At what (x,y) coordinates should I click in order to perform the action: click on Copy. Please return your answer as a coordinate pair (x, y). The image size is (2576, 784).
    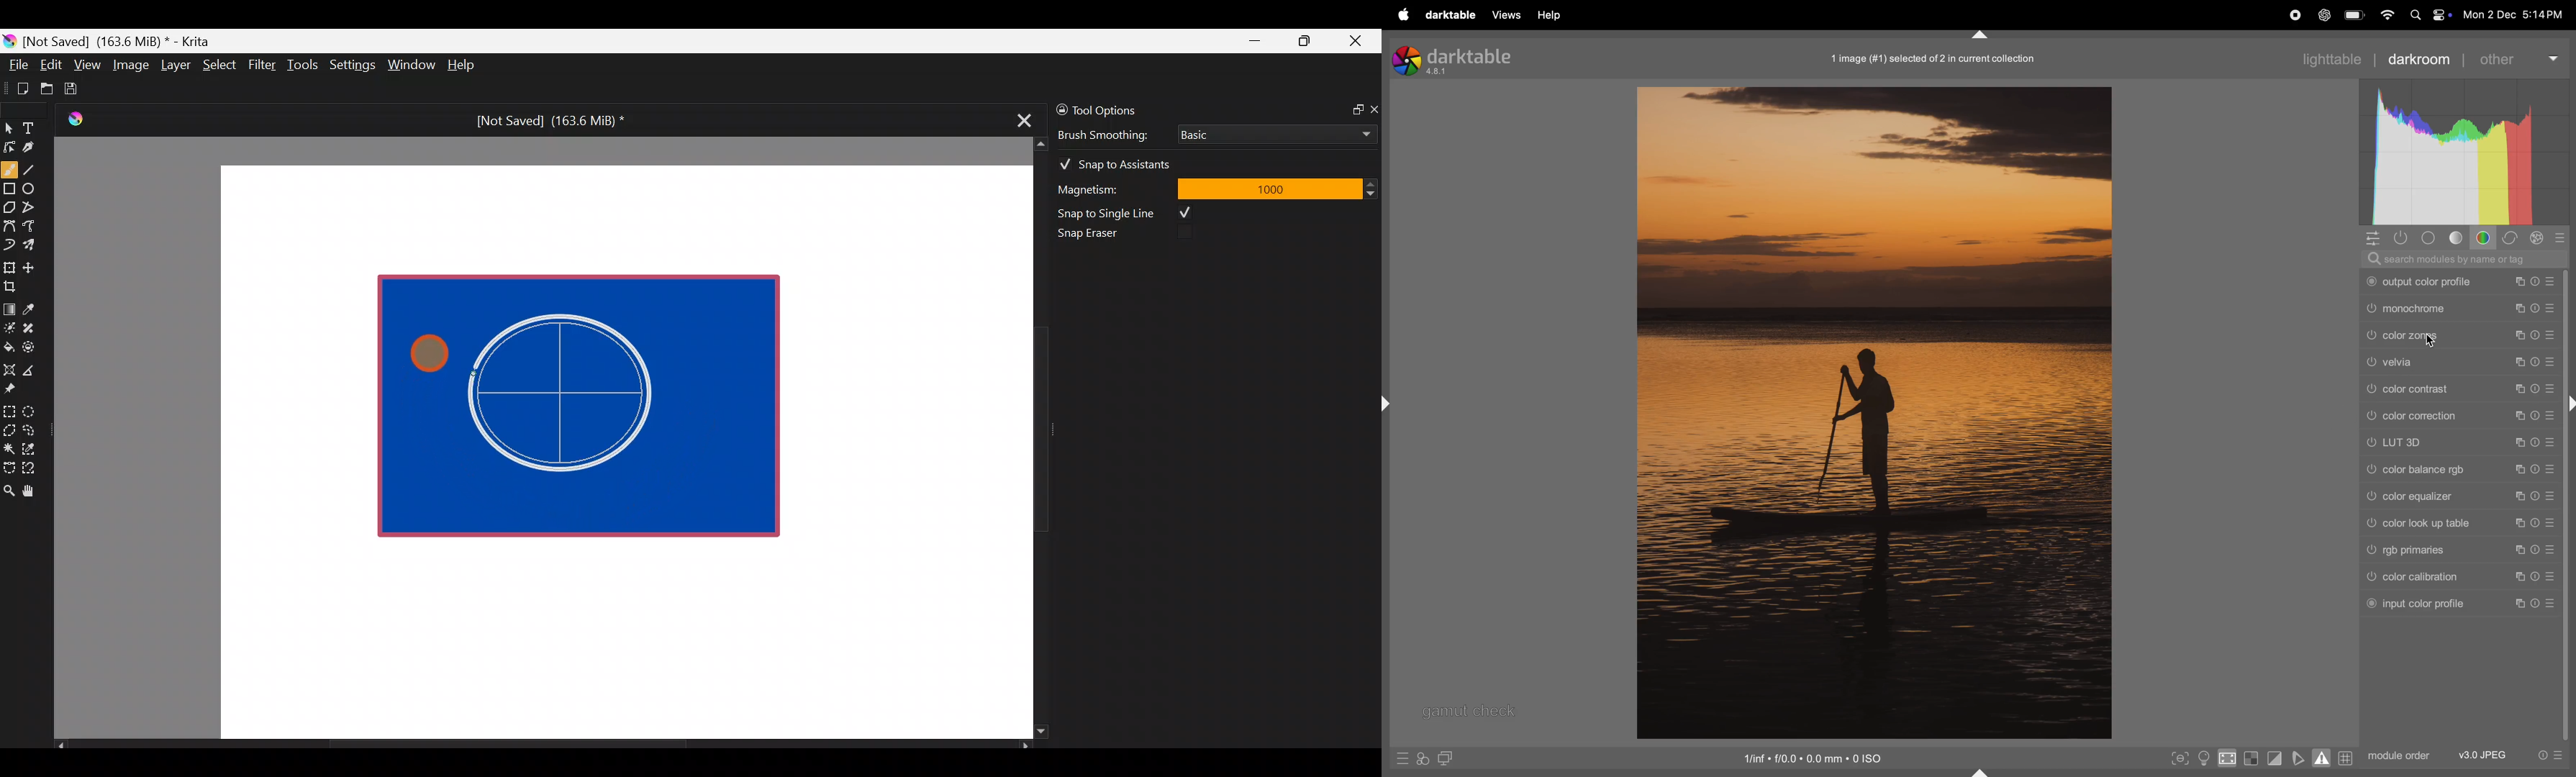
    Looking at the image, I should click on (2519, 497).